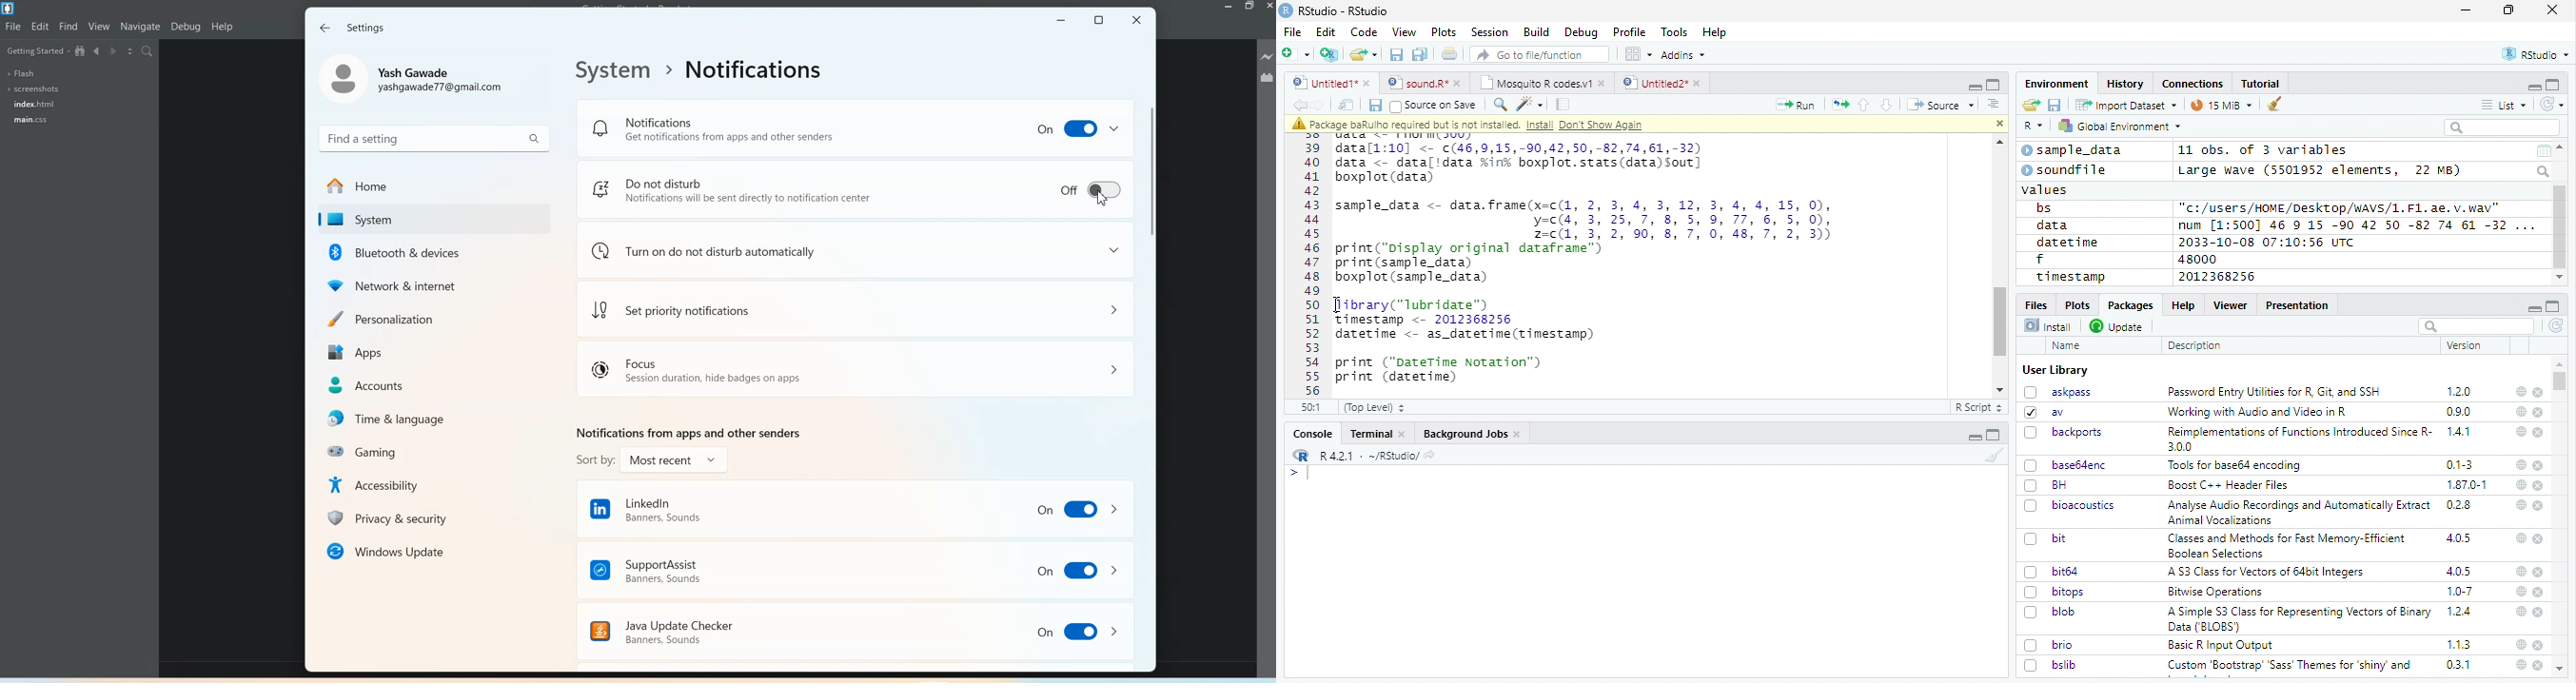 This screenshot has width=2576, height=700. What do you see at coordinates (2538, 393) in the screenshot?
I see `close` at bounding box center [2538, 393].